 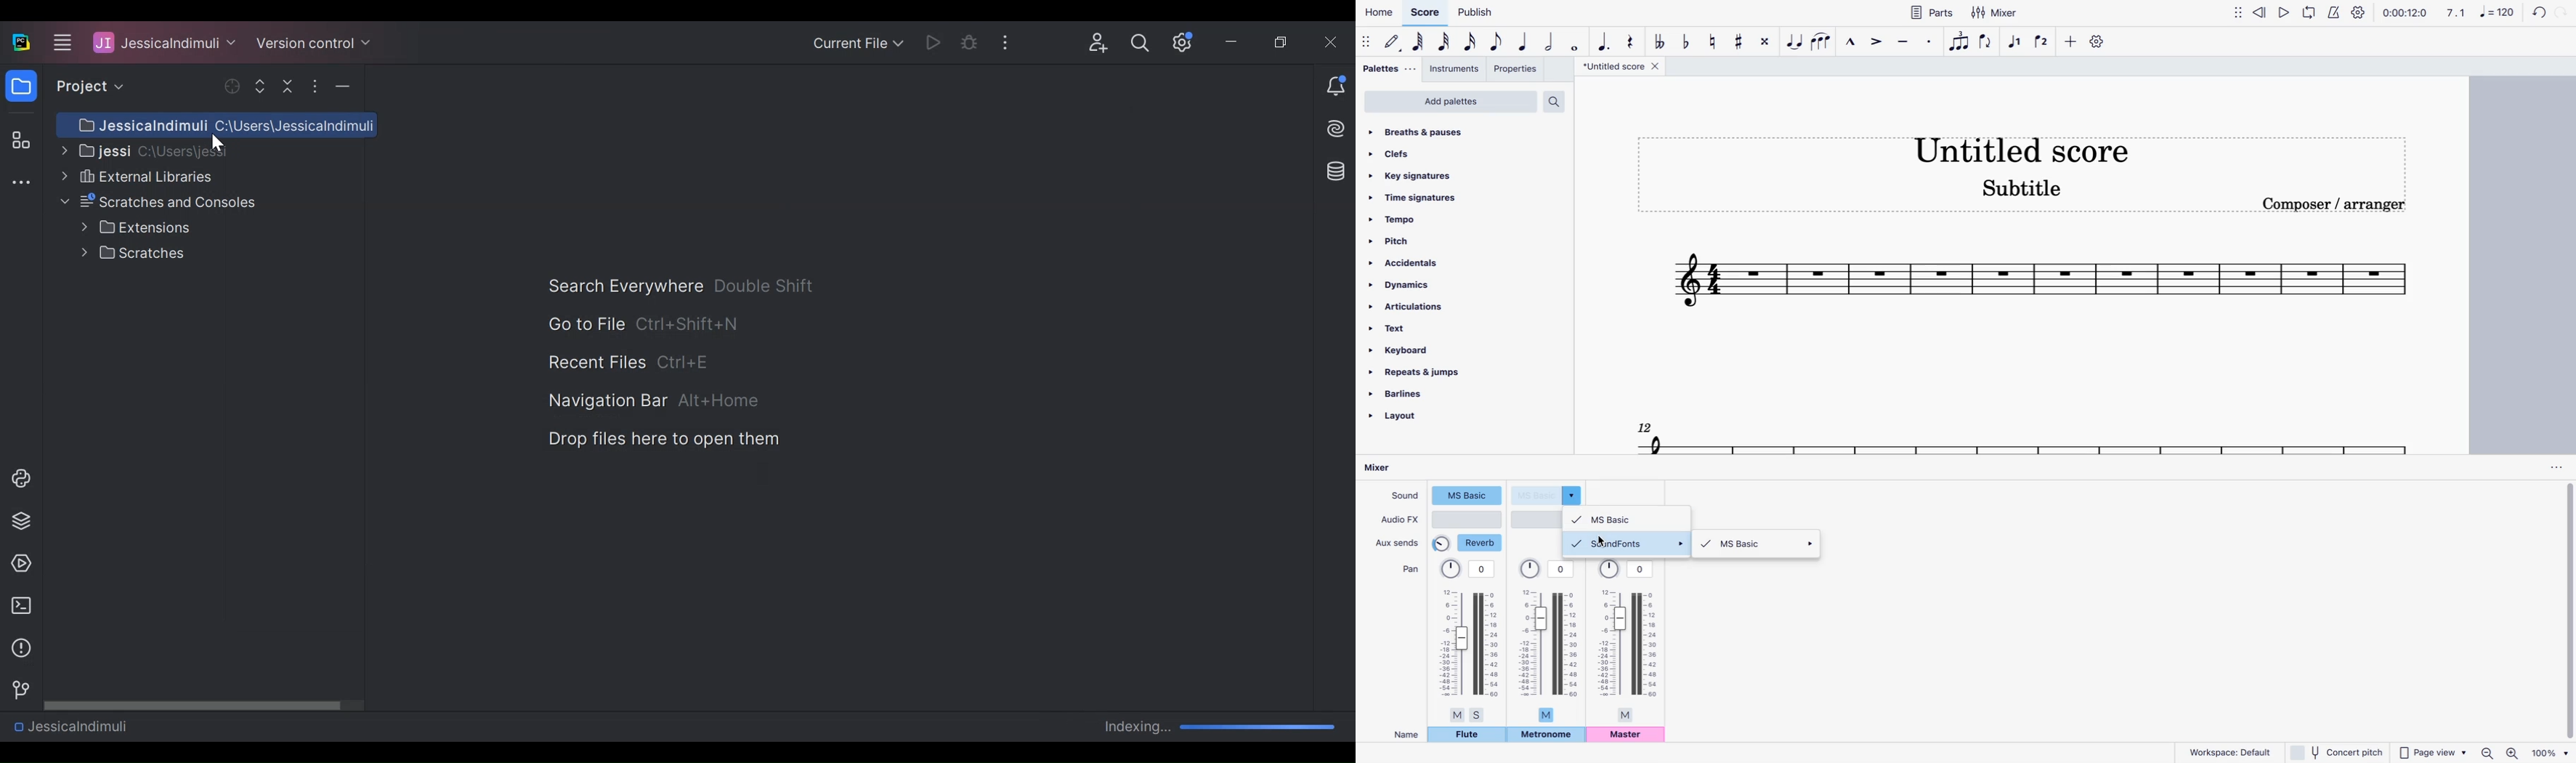 I want to click on mixer, so click(x=1384, y=468).